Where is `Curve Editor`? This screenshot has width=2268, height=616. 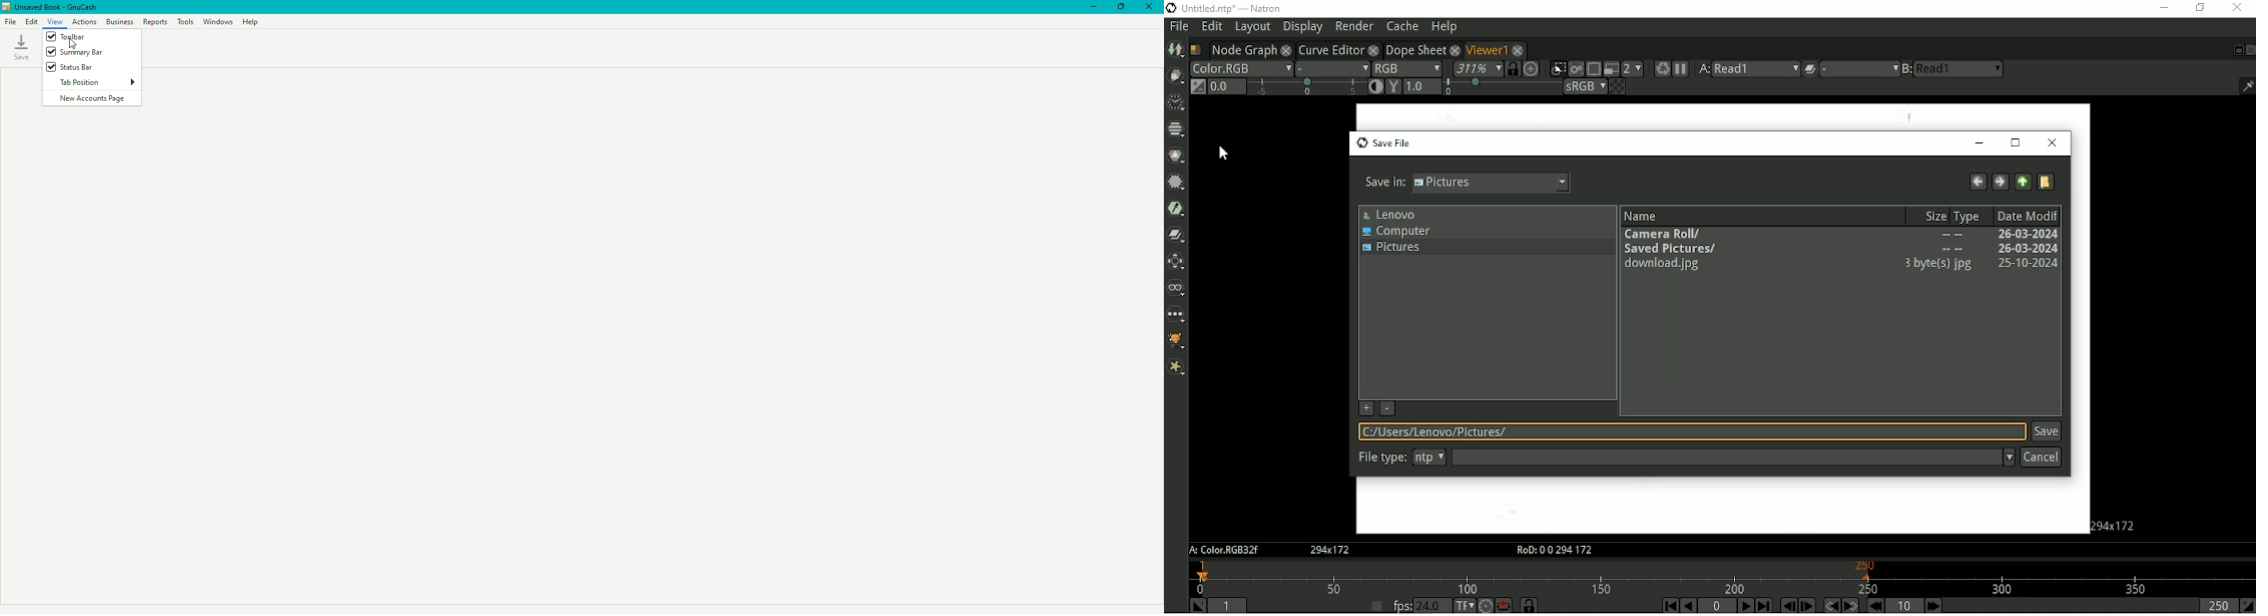 Curve Editor is located at coordinates (1332, 48).